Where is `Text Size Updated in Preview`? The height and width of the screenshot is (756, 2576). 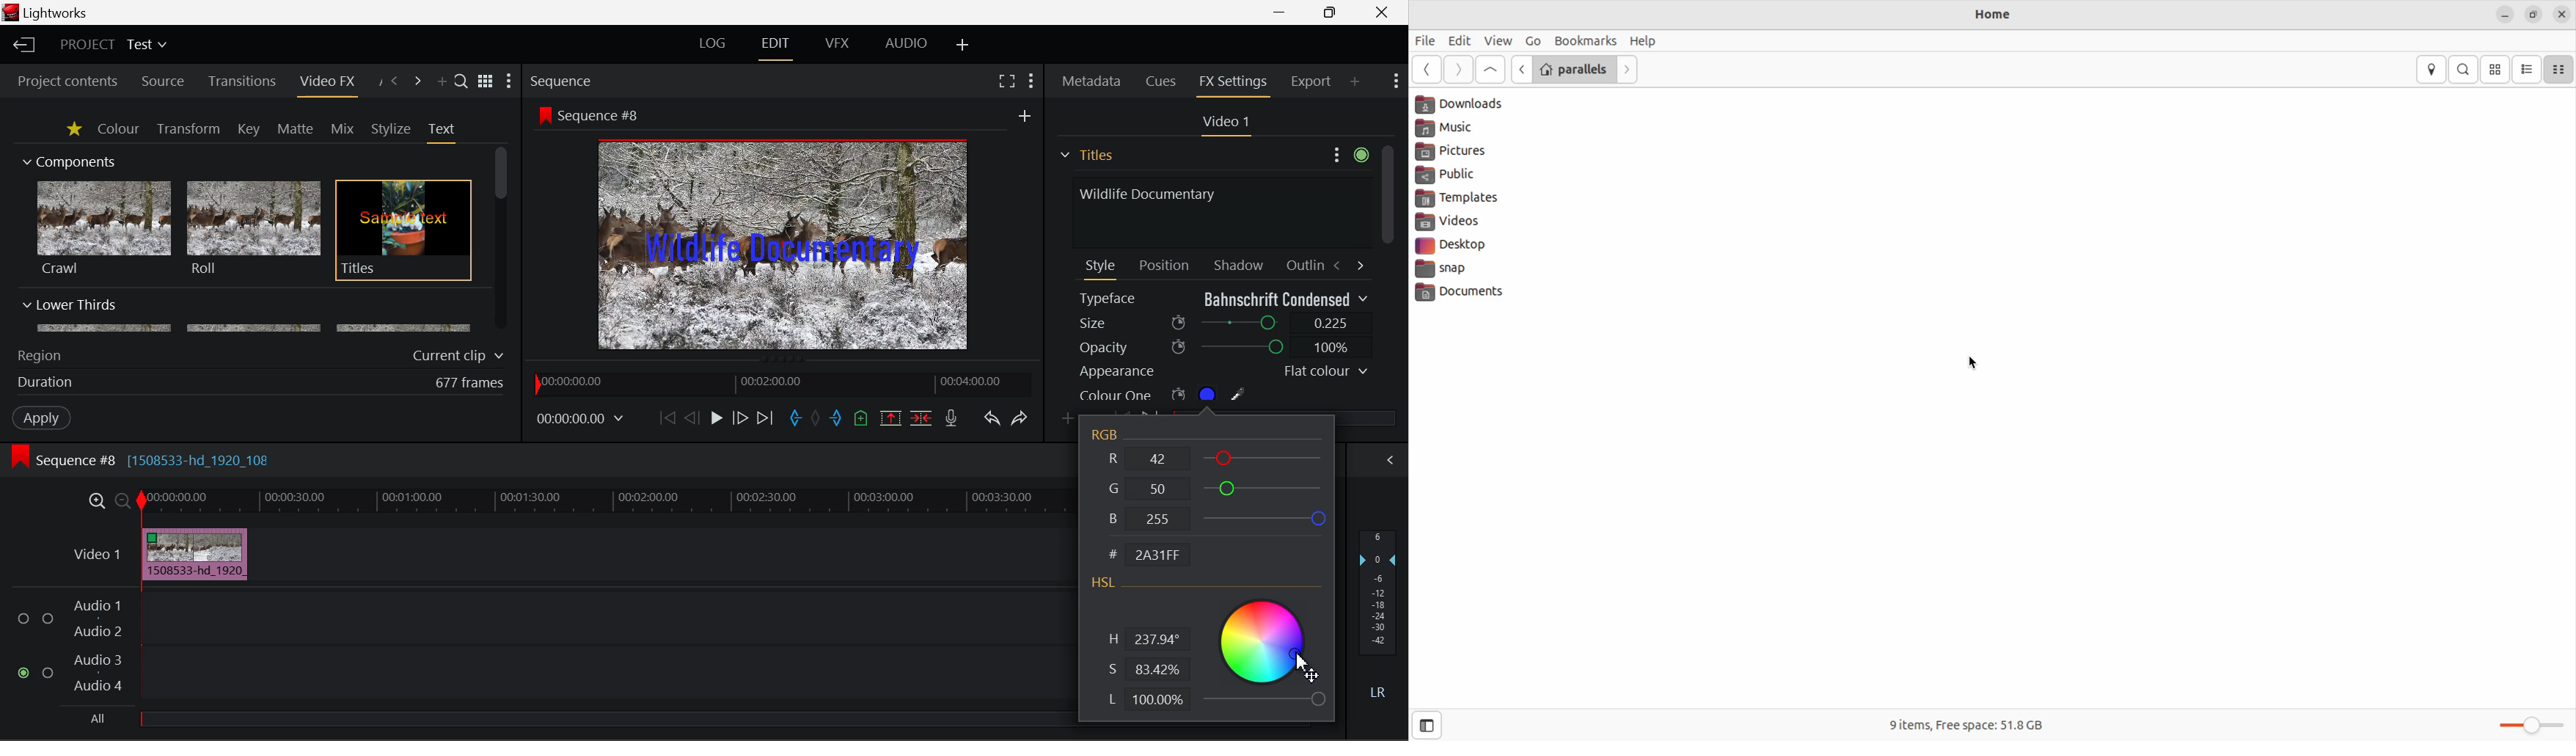 Text Size Updated in Preview is located at coordinates (786, 247).